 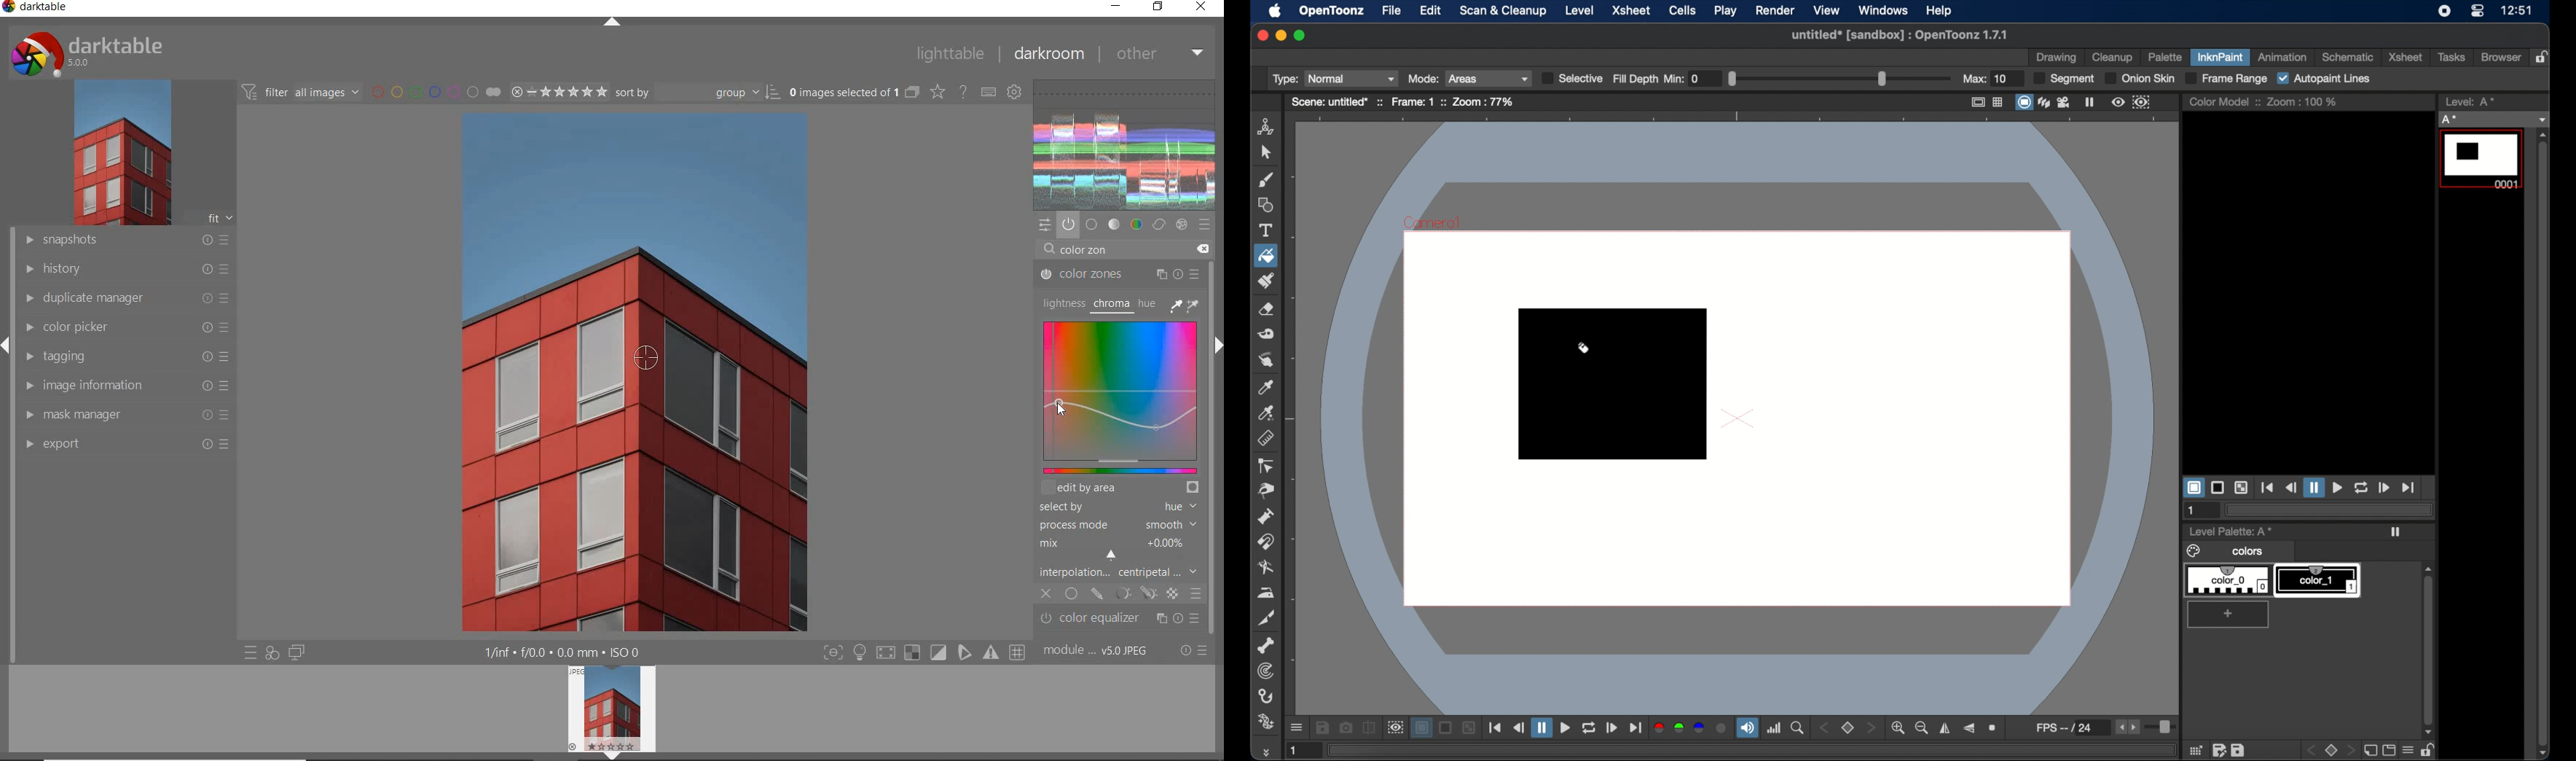 I want to click on flip horizontally, so click(x=1946, y=728).